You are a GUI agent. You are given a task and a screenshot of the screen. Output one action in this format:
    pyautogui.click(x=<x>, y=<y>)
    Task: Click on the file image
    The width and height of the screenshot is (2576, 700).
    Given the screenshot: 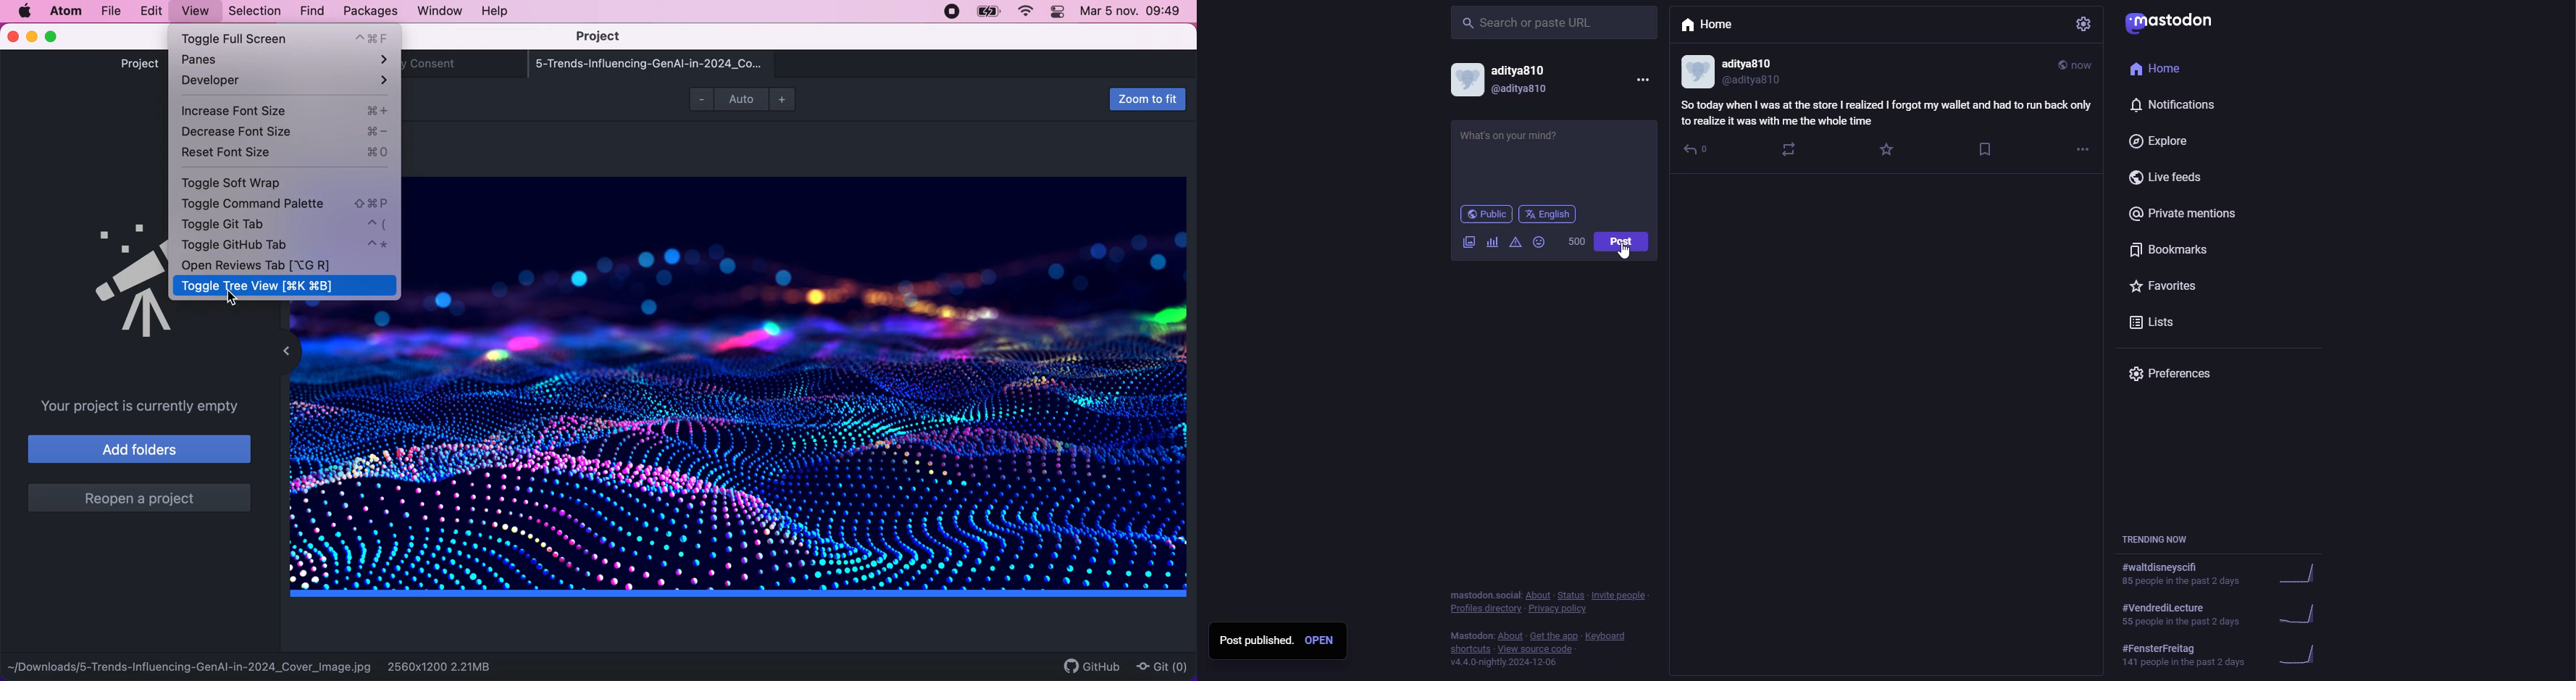 What is the action you would take?
    pyautogui.click(x=799, y=391)
    